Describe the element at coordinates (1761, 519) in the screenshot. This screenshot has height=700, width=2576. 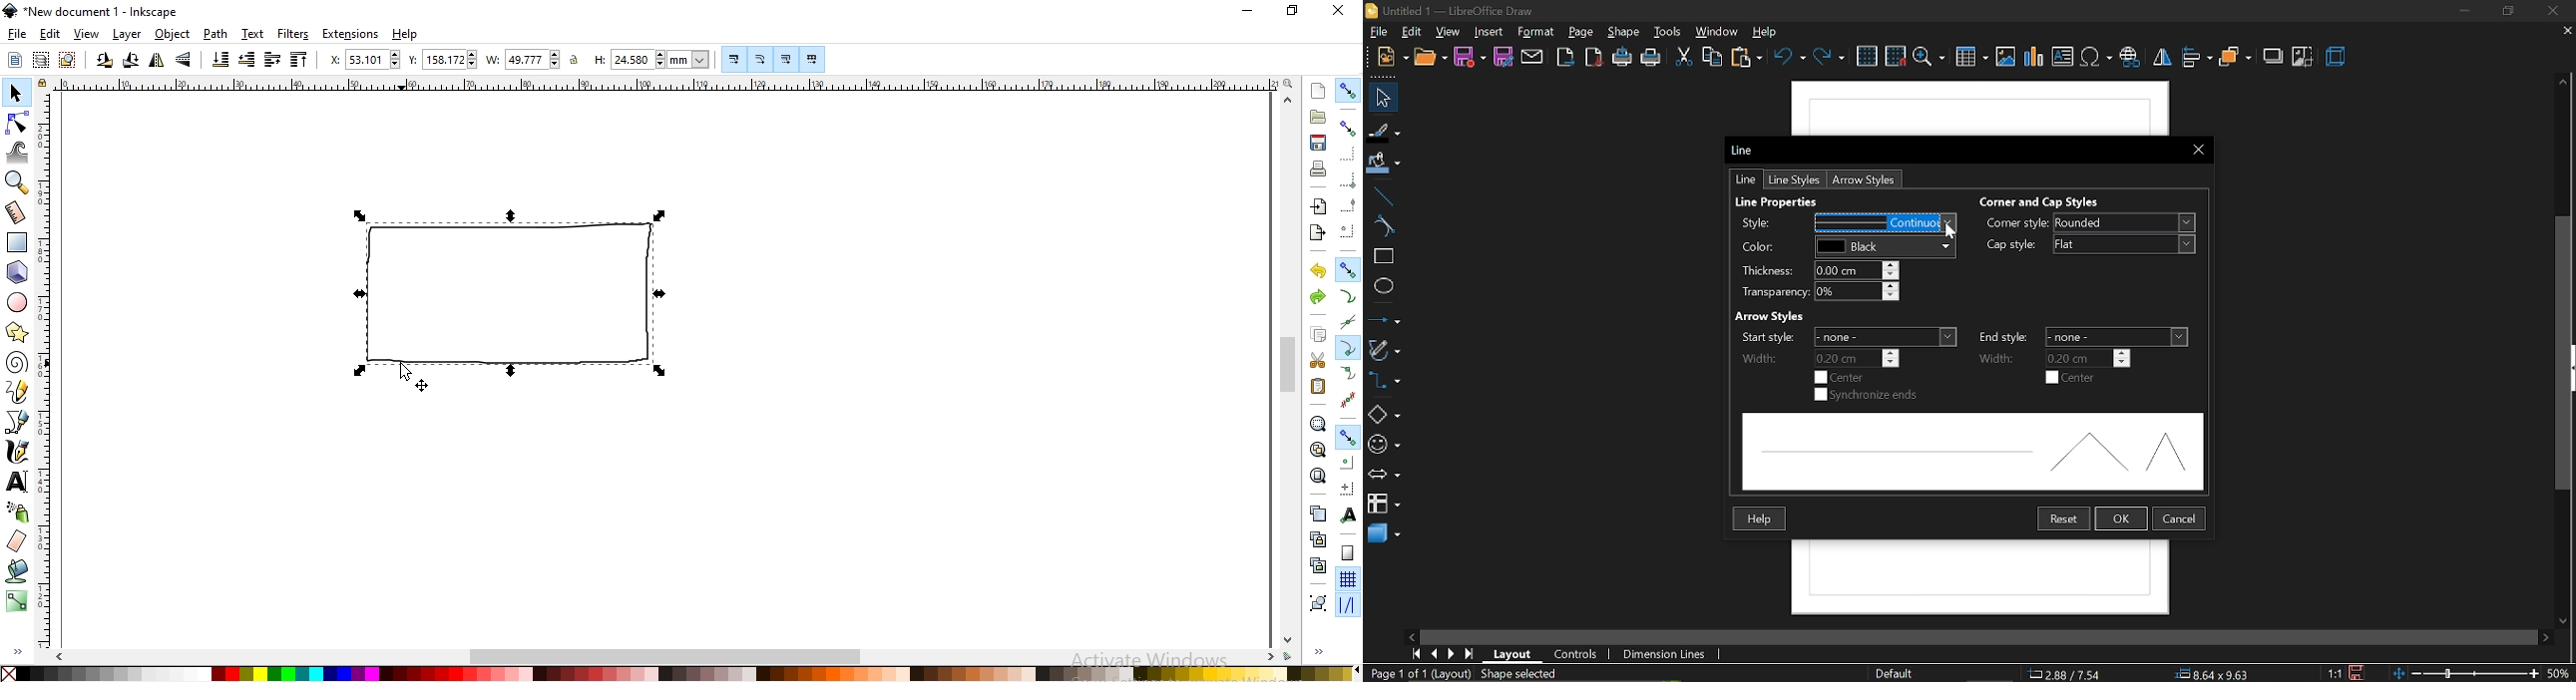
I see `Help` at that location.